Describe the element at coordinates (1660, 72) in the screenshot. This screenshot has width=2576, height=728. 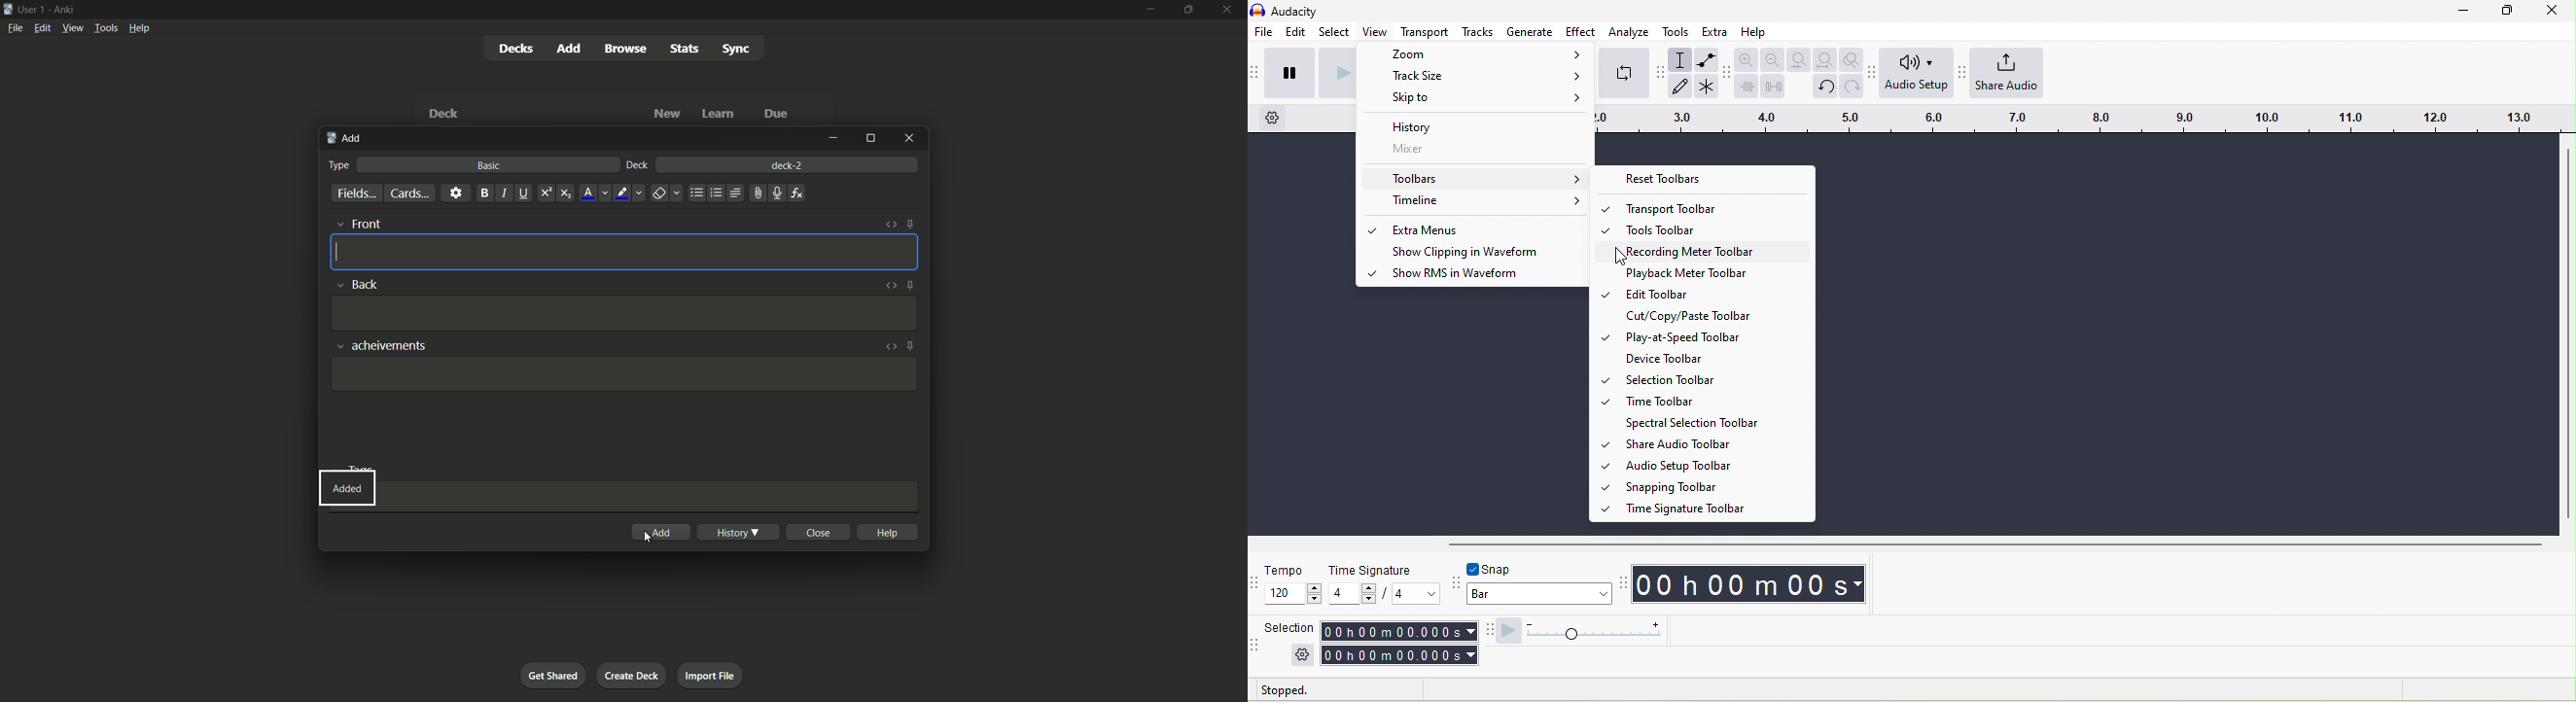
I see `audacity tools toolbar` at that location.